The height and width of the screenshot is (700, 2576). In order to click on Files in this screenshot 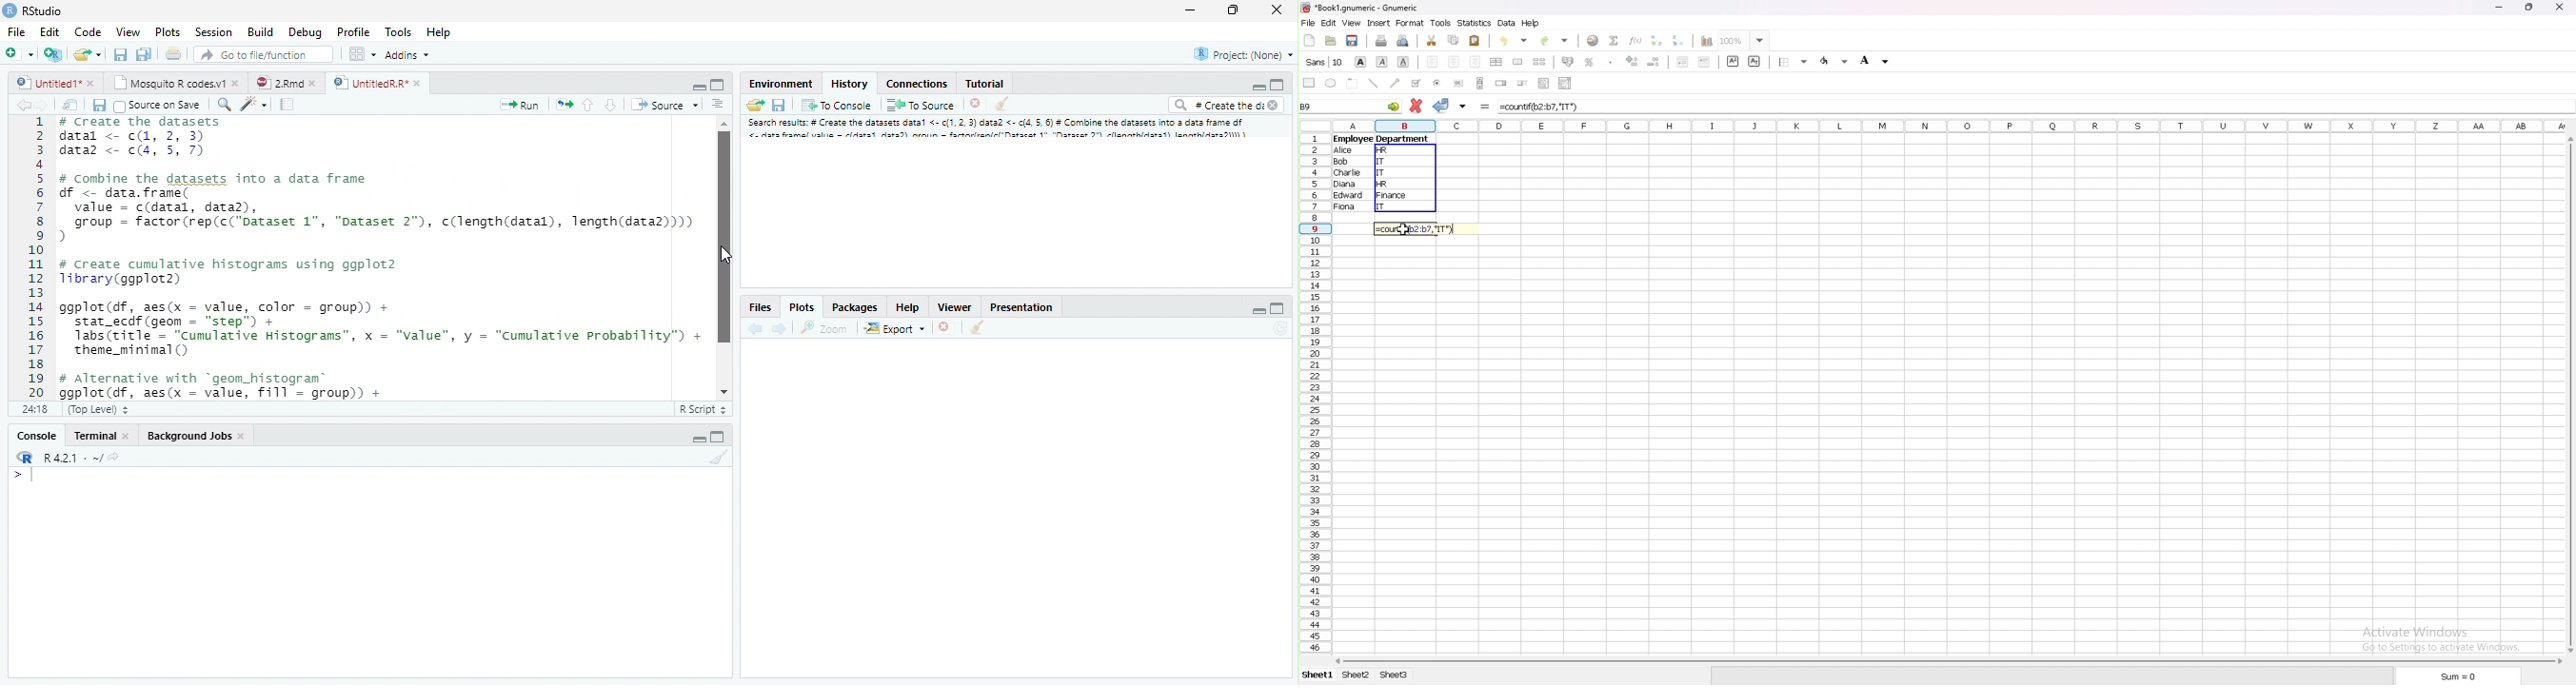, I will do `click(760, 305)`.